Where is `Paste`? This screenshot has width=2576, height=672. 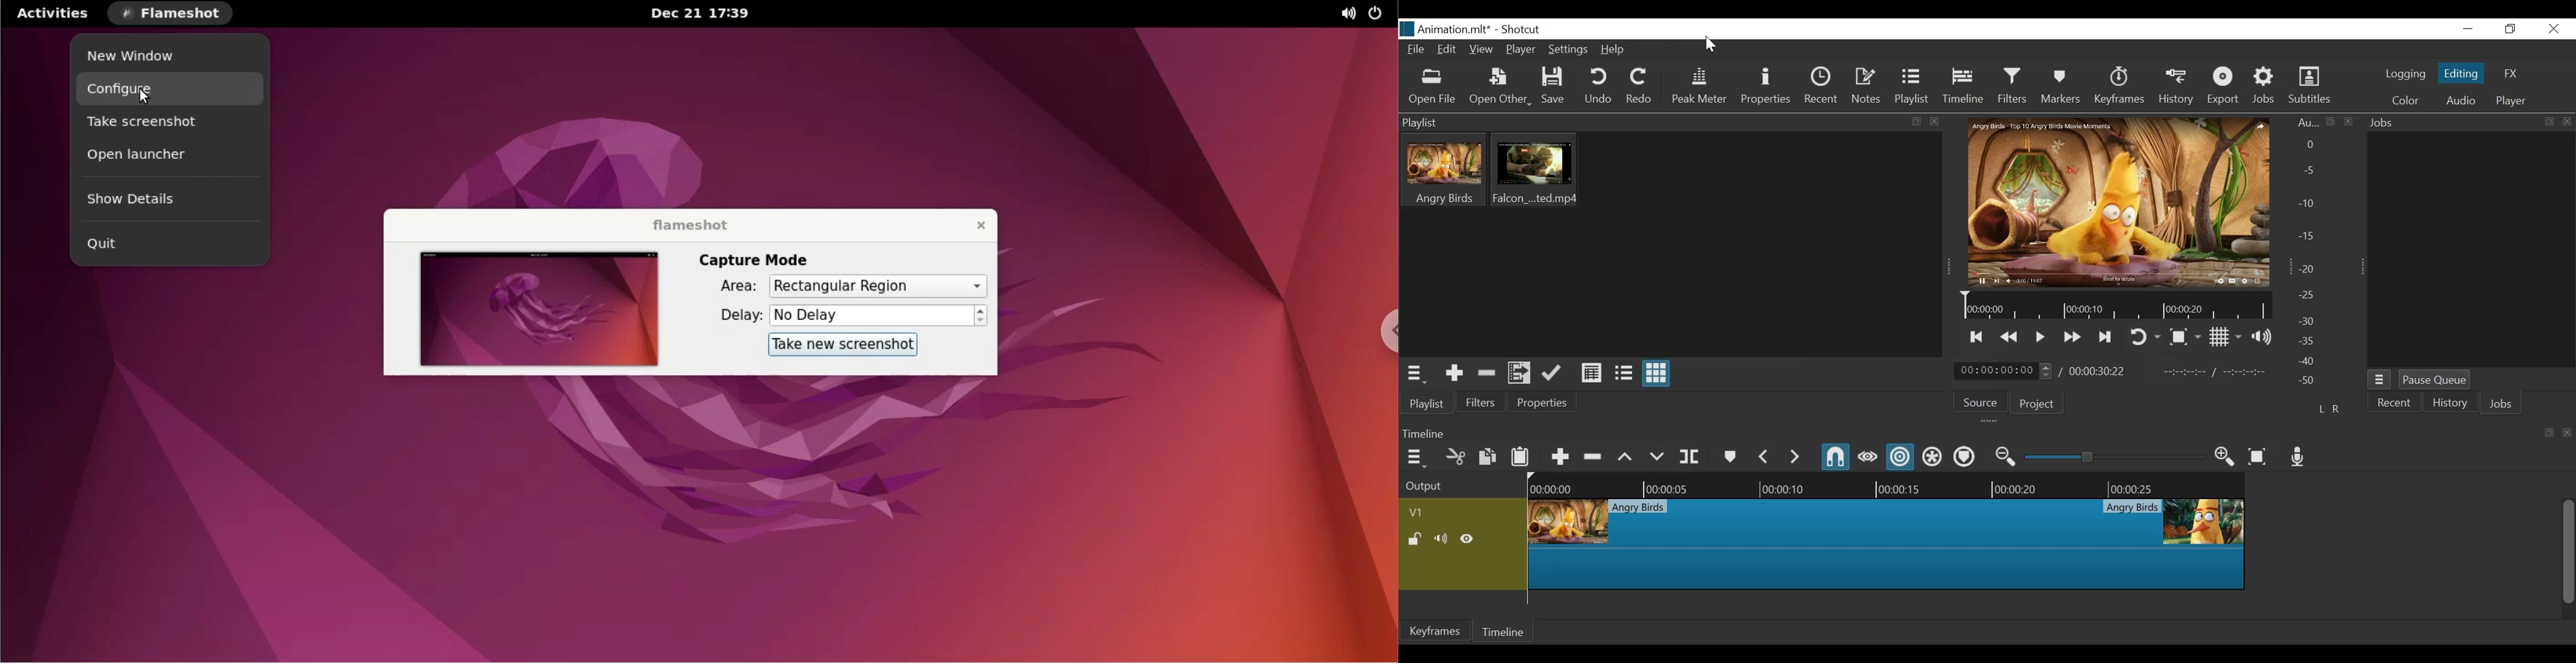
Paste is located at coordinates (1520, 455).